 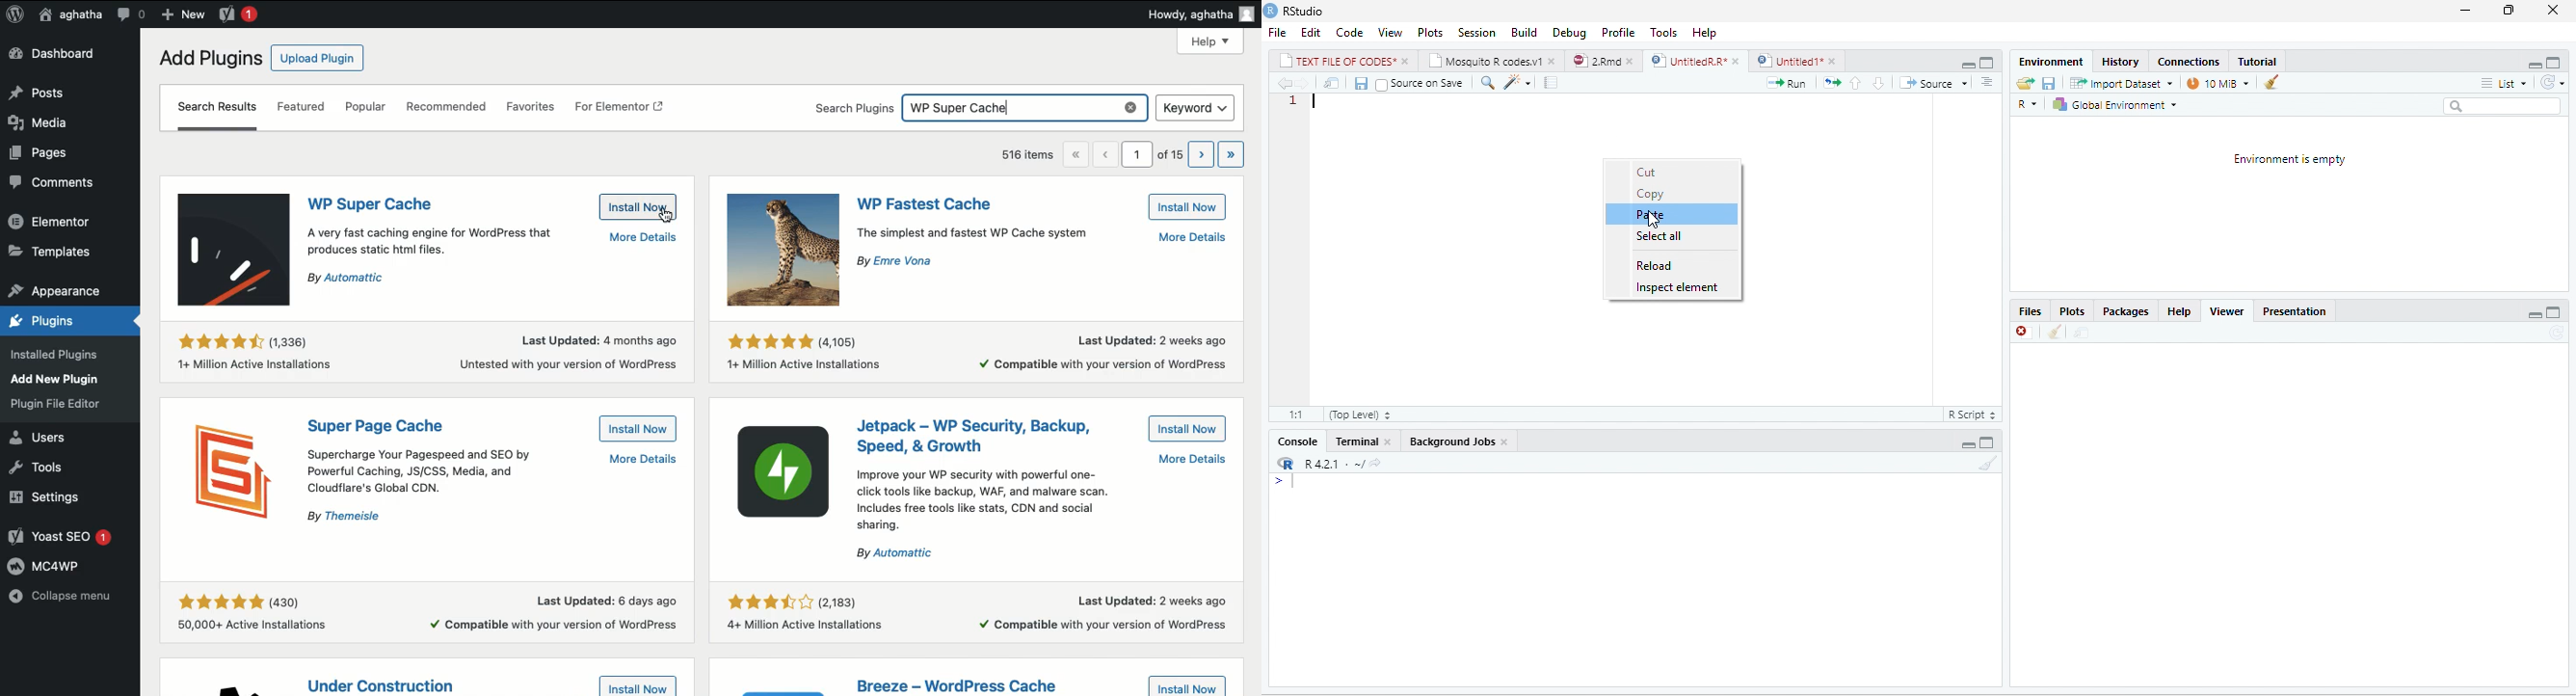 What do you see at coordinates (1654, 265) in the screenshot?
I see `reload` at bounding box center [1654, 265].